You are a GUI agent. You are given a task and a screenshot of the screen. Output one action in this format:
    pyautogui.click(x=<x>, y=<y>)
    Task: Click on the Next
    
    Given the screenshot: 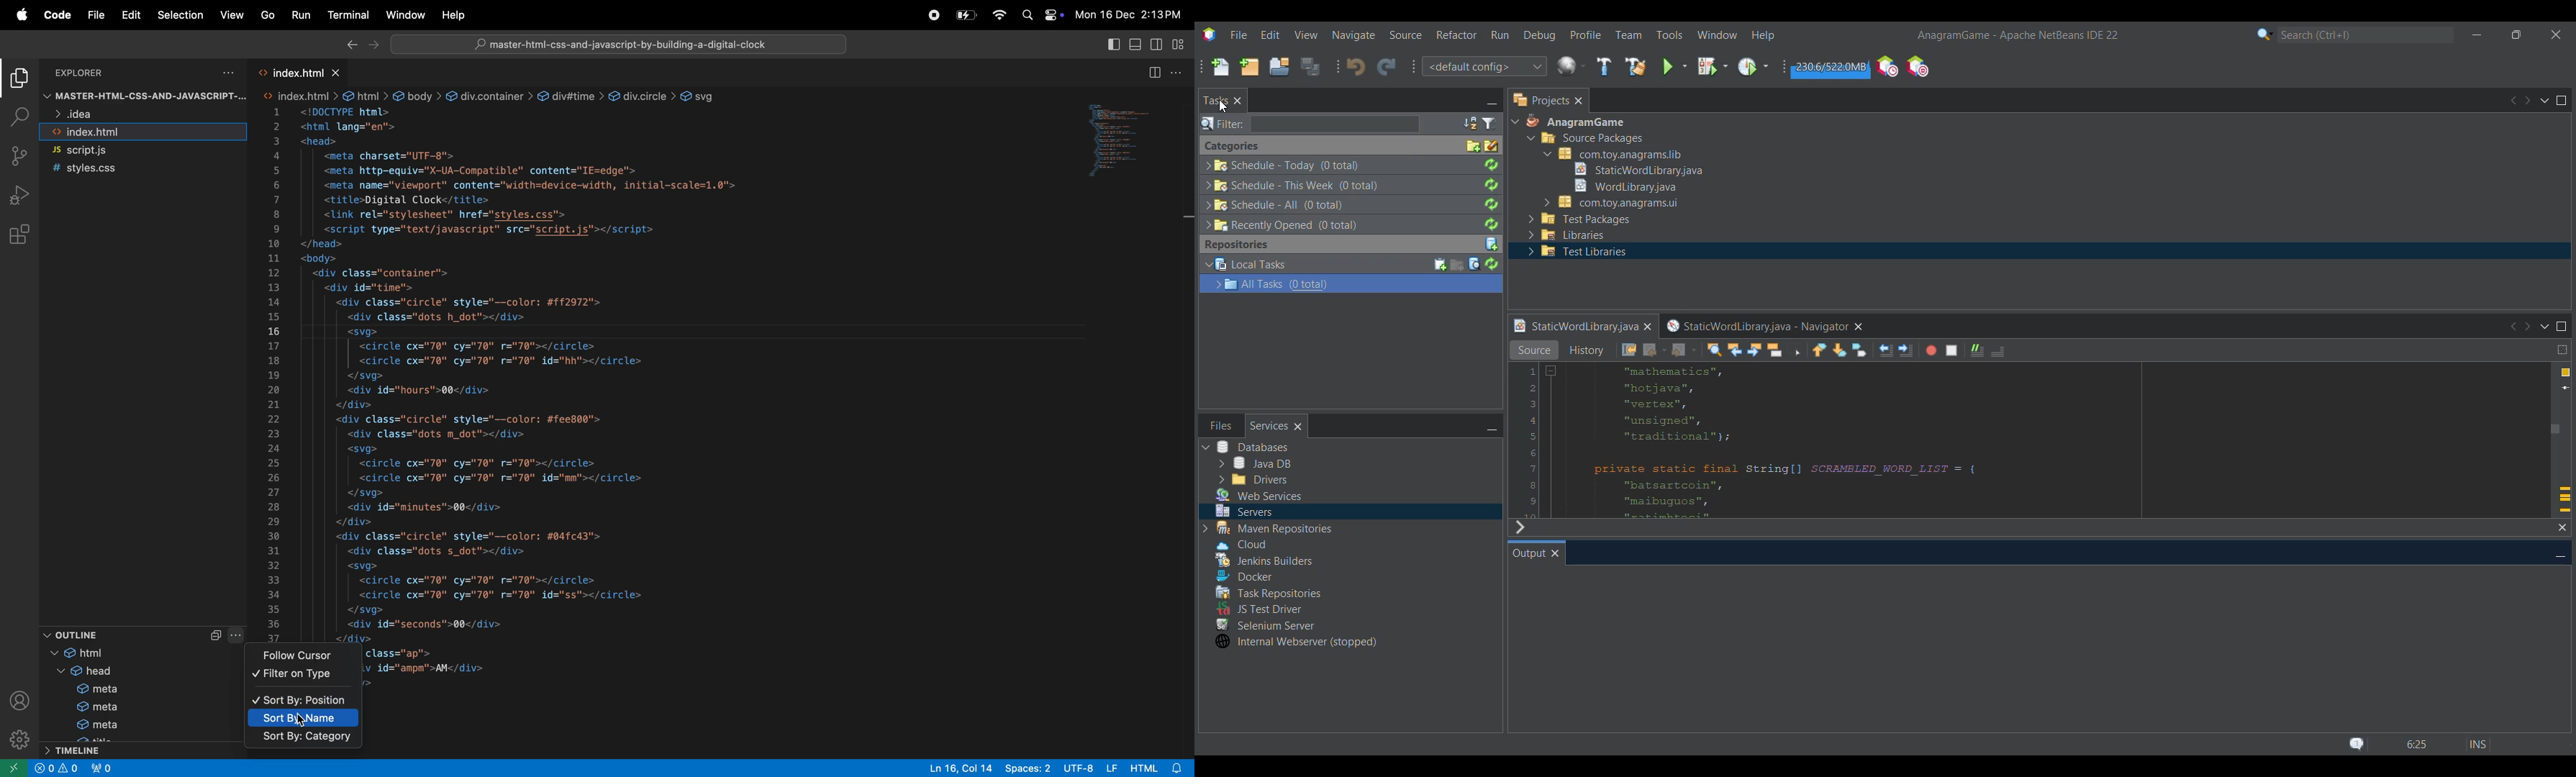 What is the action you would take?
    pyautogui.click(x=2527, y=100)
    